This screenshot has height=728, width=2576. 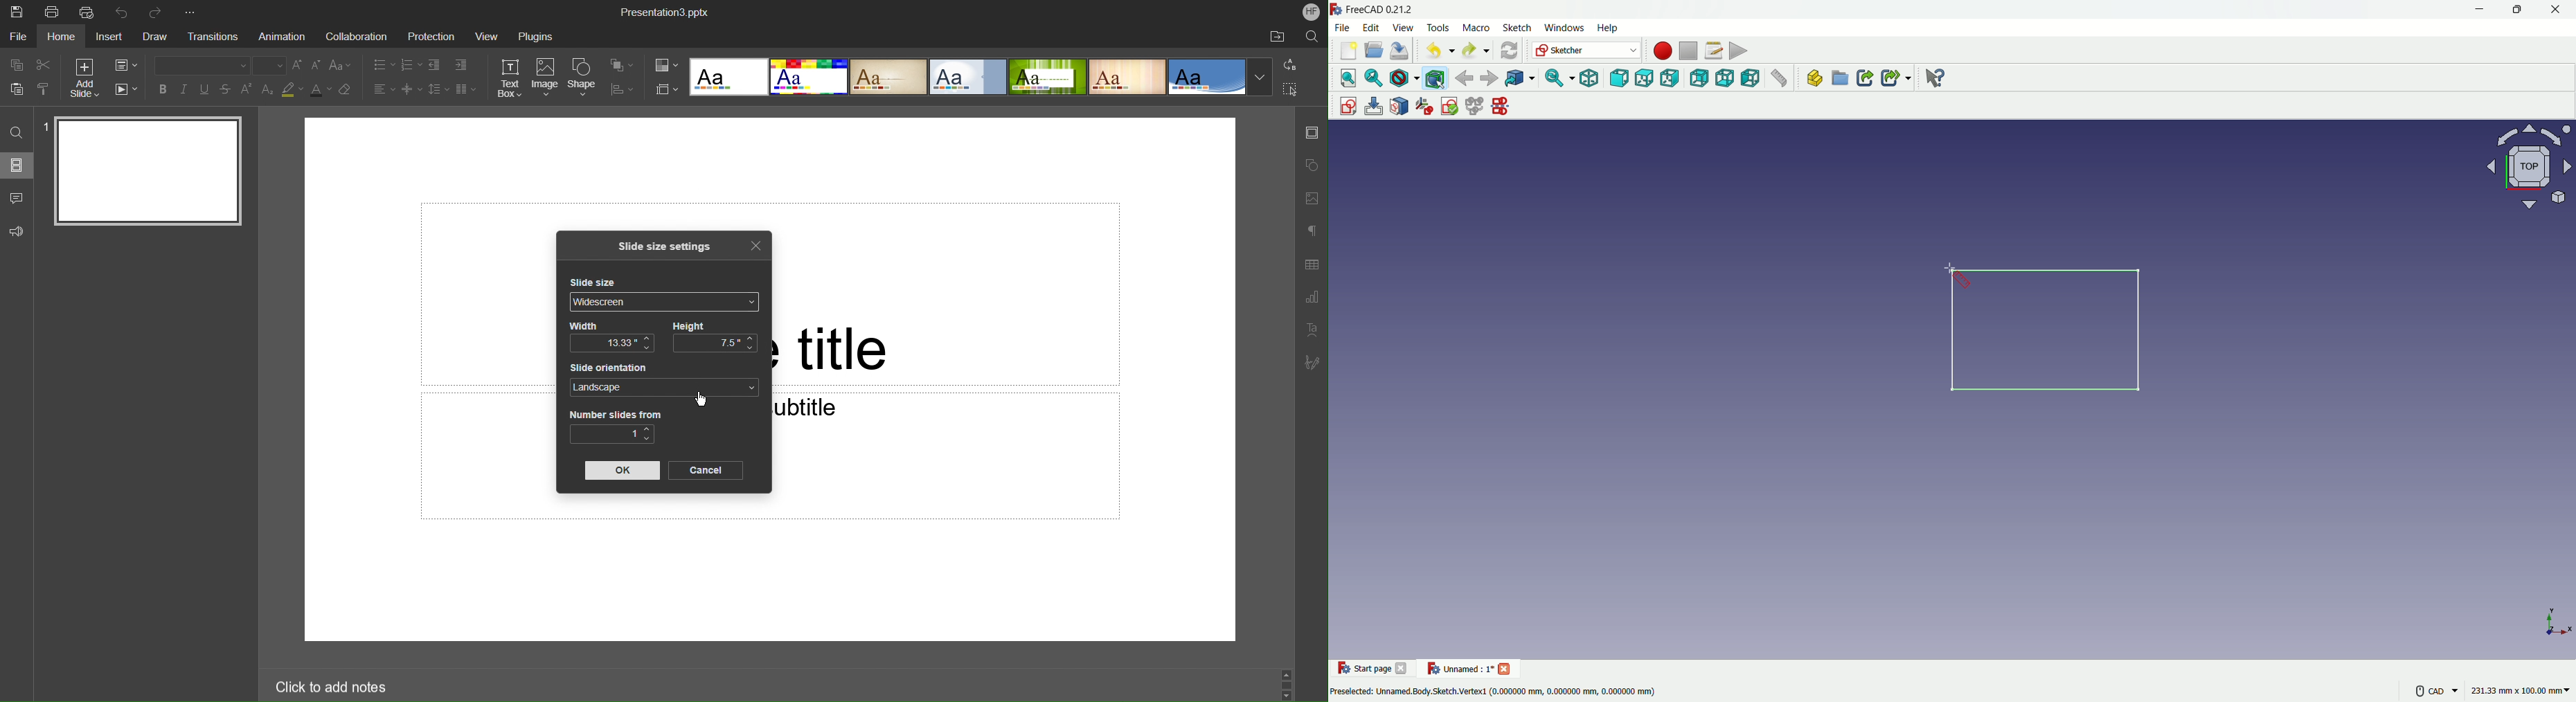 I want to click on Quick Print, so click(x=88, y=13).